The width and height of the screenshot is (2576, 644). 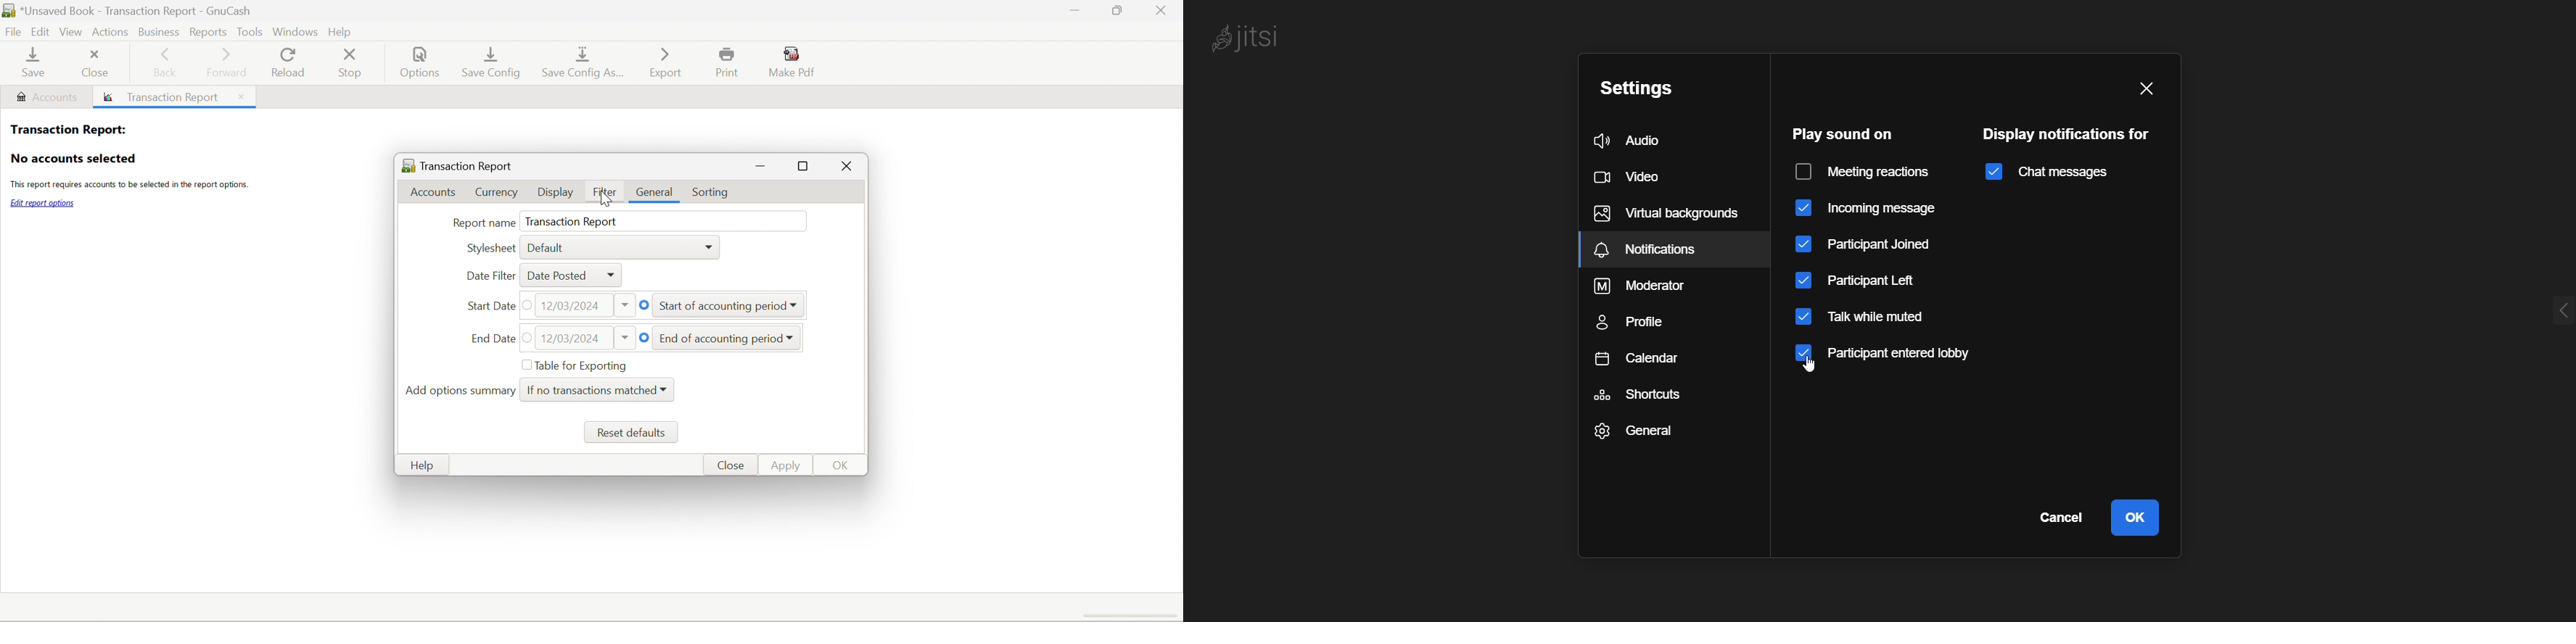 What do you see at coordinates (457, 164) in the screenshot?
I see `Transaction Report` at bounding box center [457, 164].